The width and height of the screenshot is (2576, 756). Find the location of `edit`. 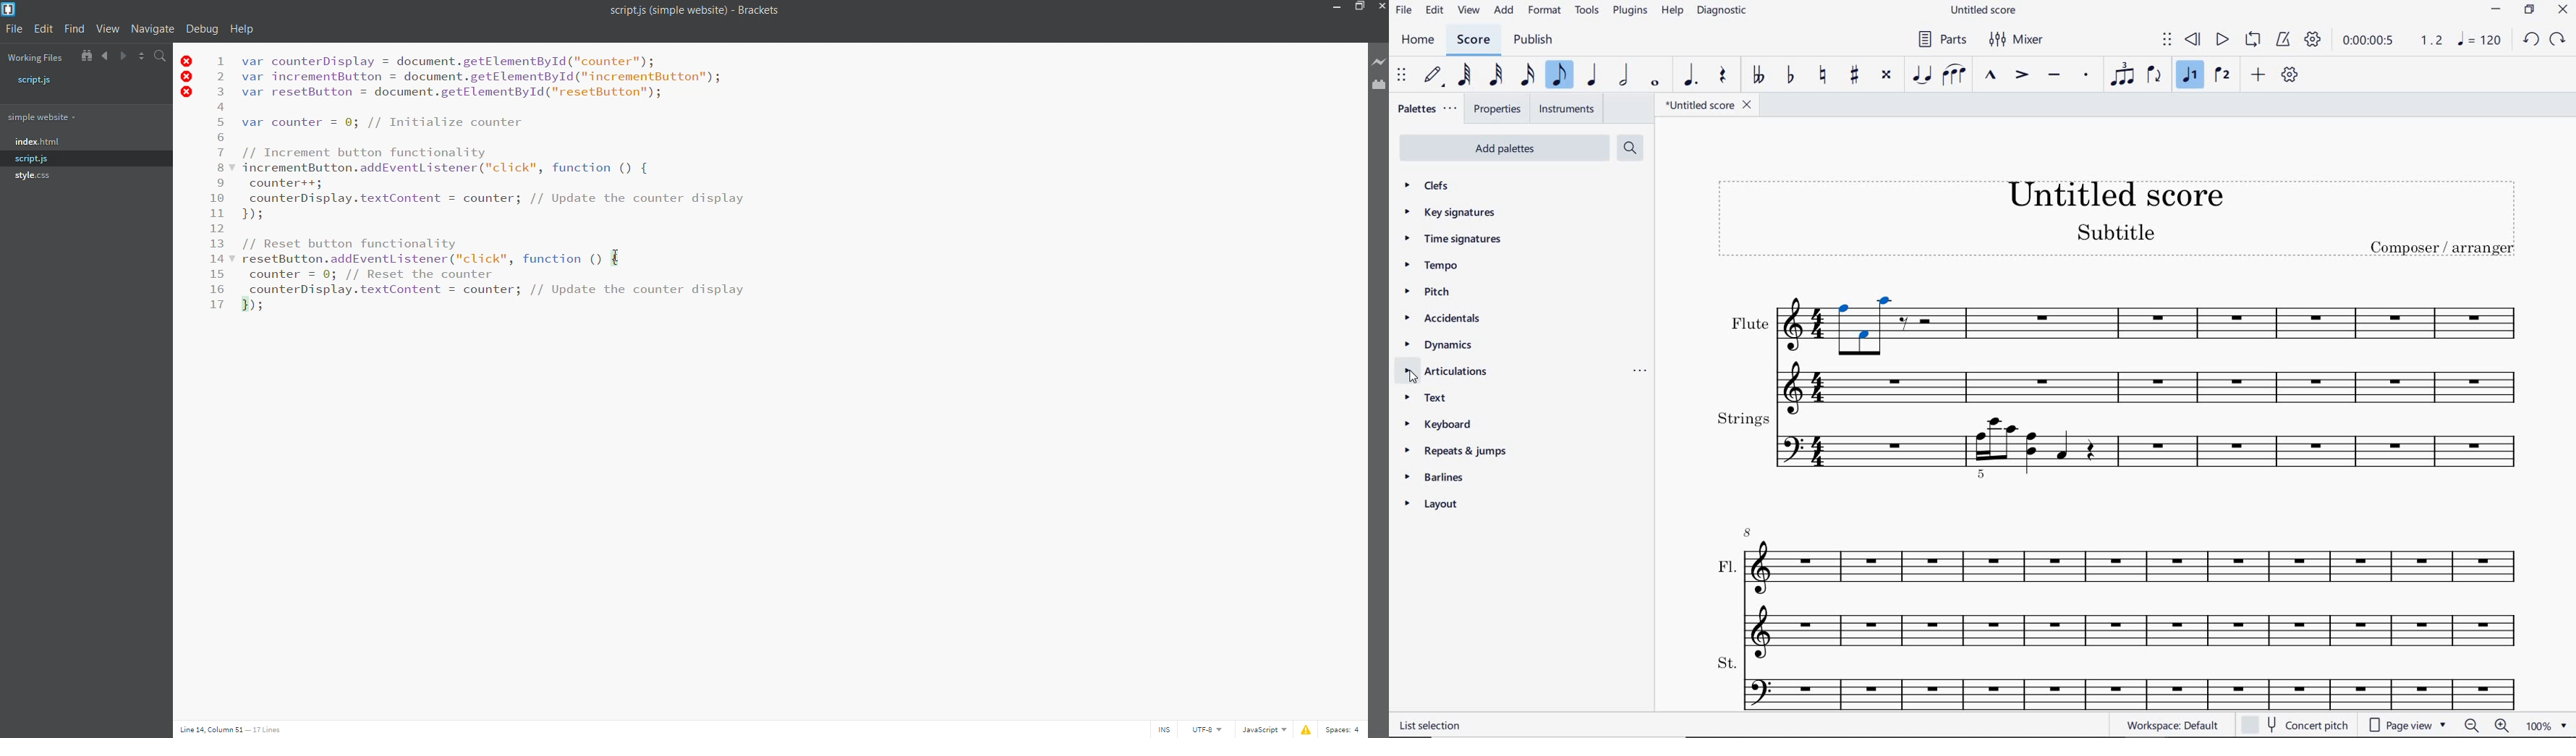

edit is located at coordinates (41, 30).